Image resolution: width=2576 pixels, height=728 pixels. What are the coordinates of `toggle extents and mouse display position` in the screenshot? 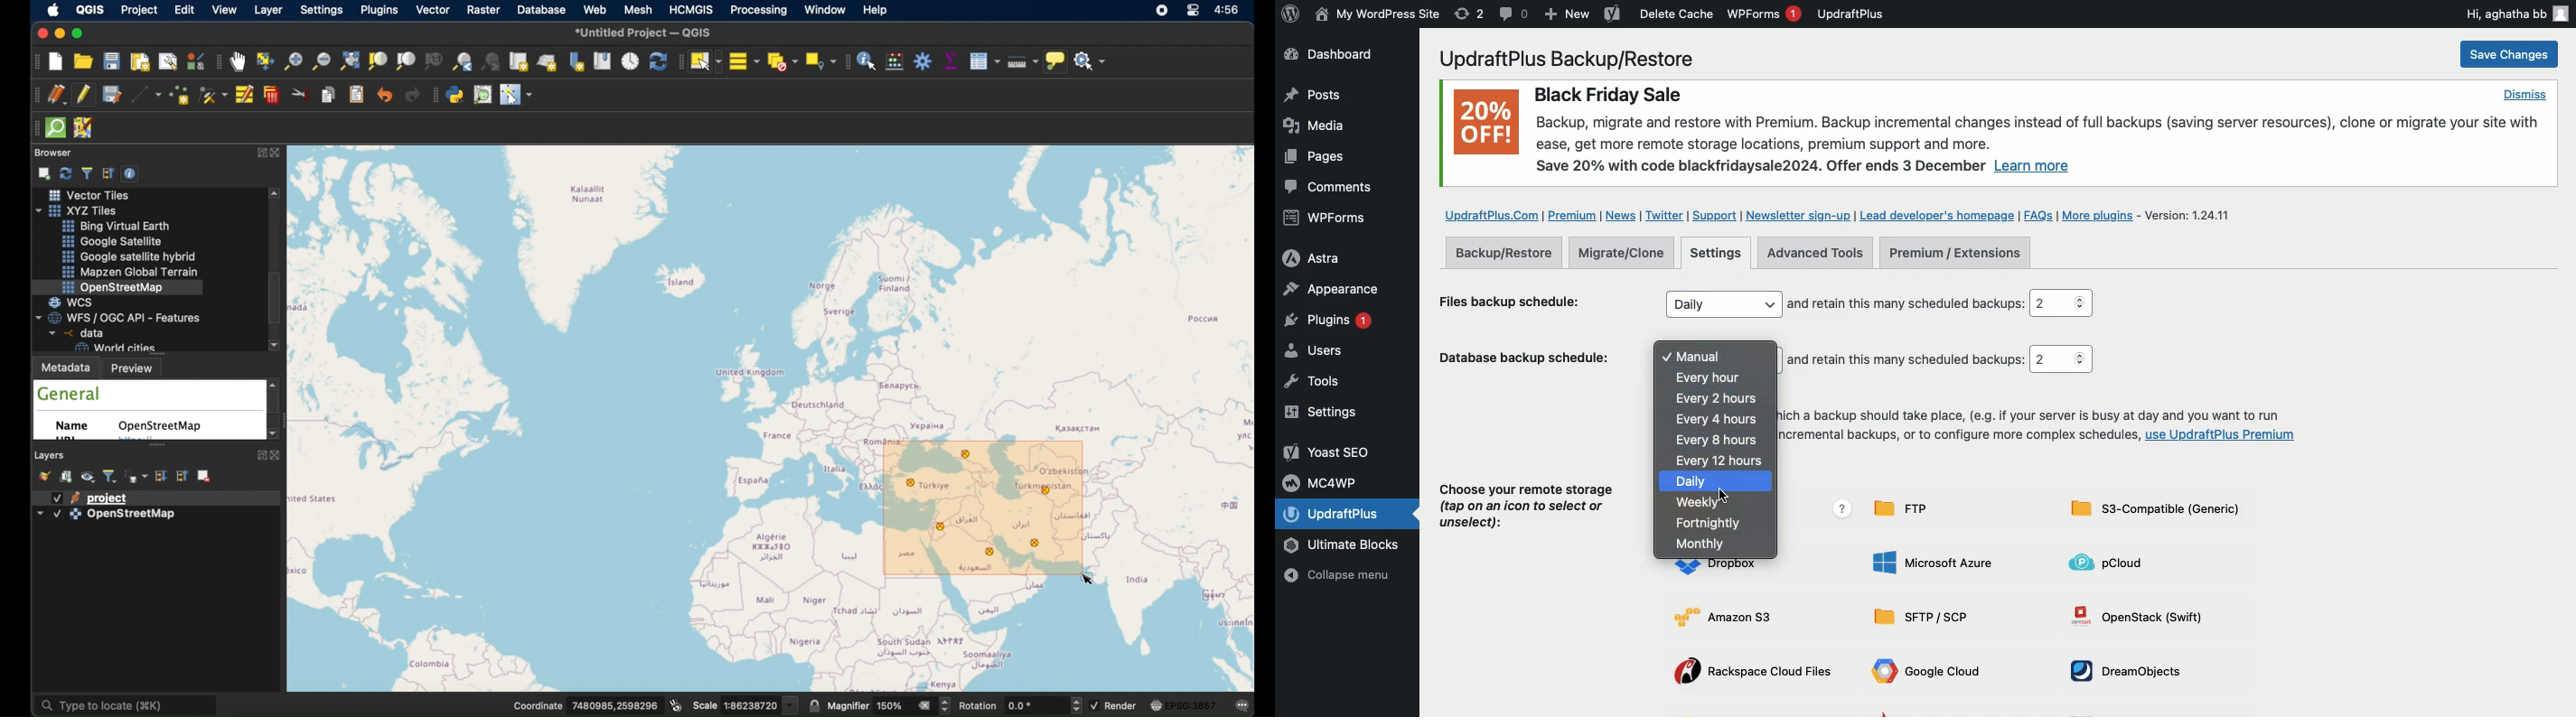 It's located at (677, 704).